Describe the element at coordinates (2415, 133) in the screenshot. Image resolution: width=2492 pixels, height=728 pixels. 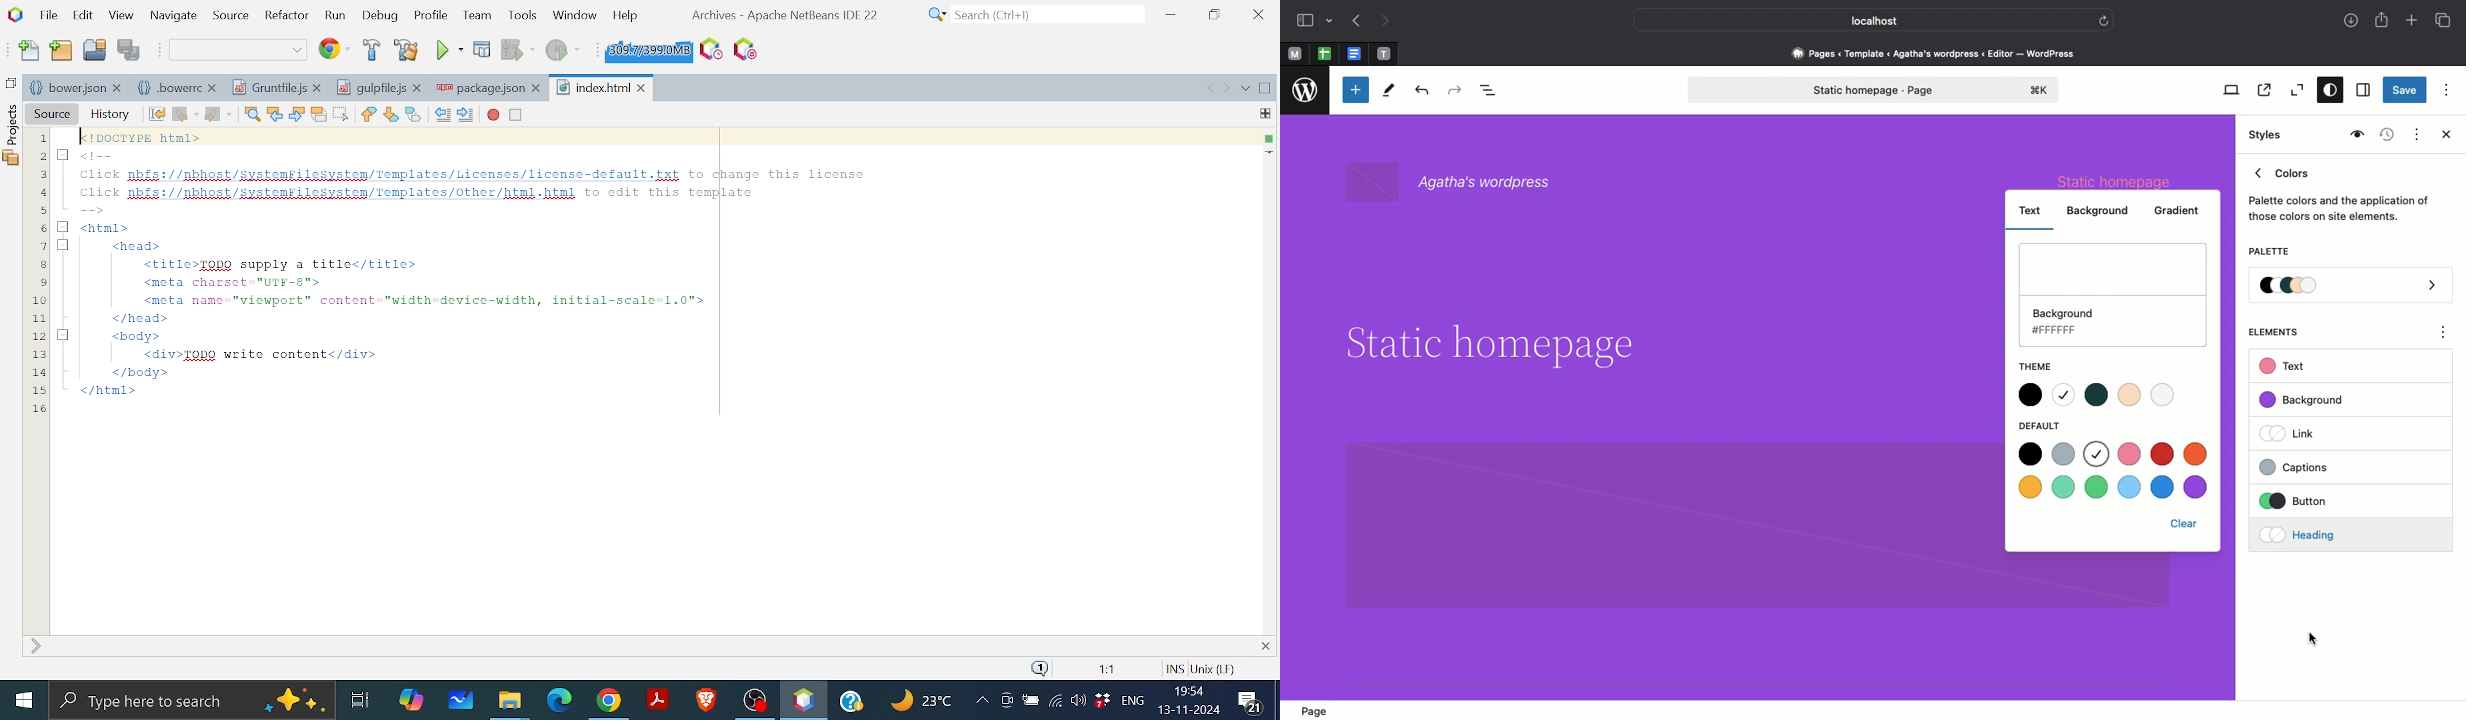
I see `Actions` at that location.